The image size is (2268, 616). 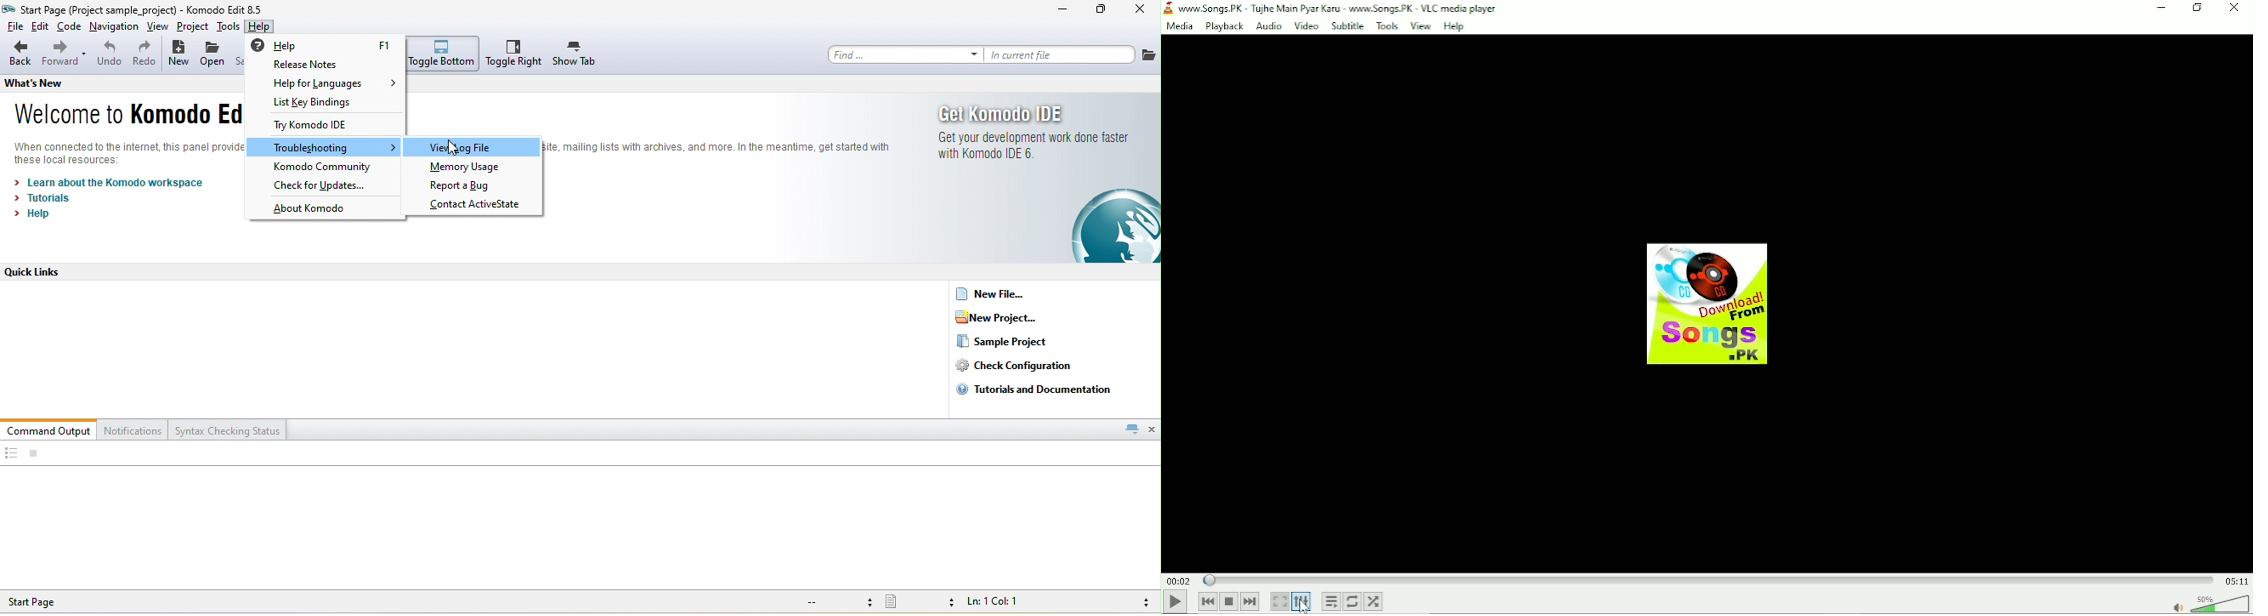 What do you see at coordinates (474, 186) in the screenshot?
I see `report a bug` at bounding box center [474, 186].